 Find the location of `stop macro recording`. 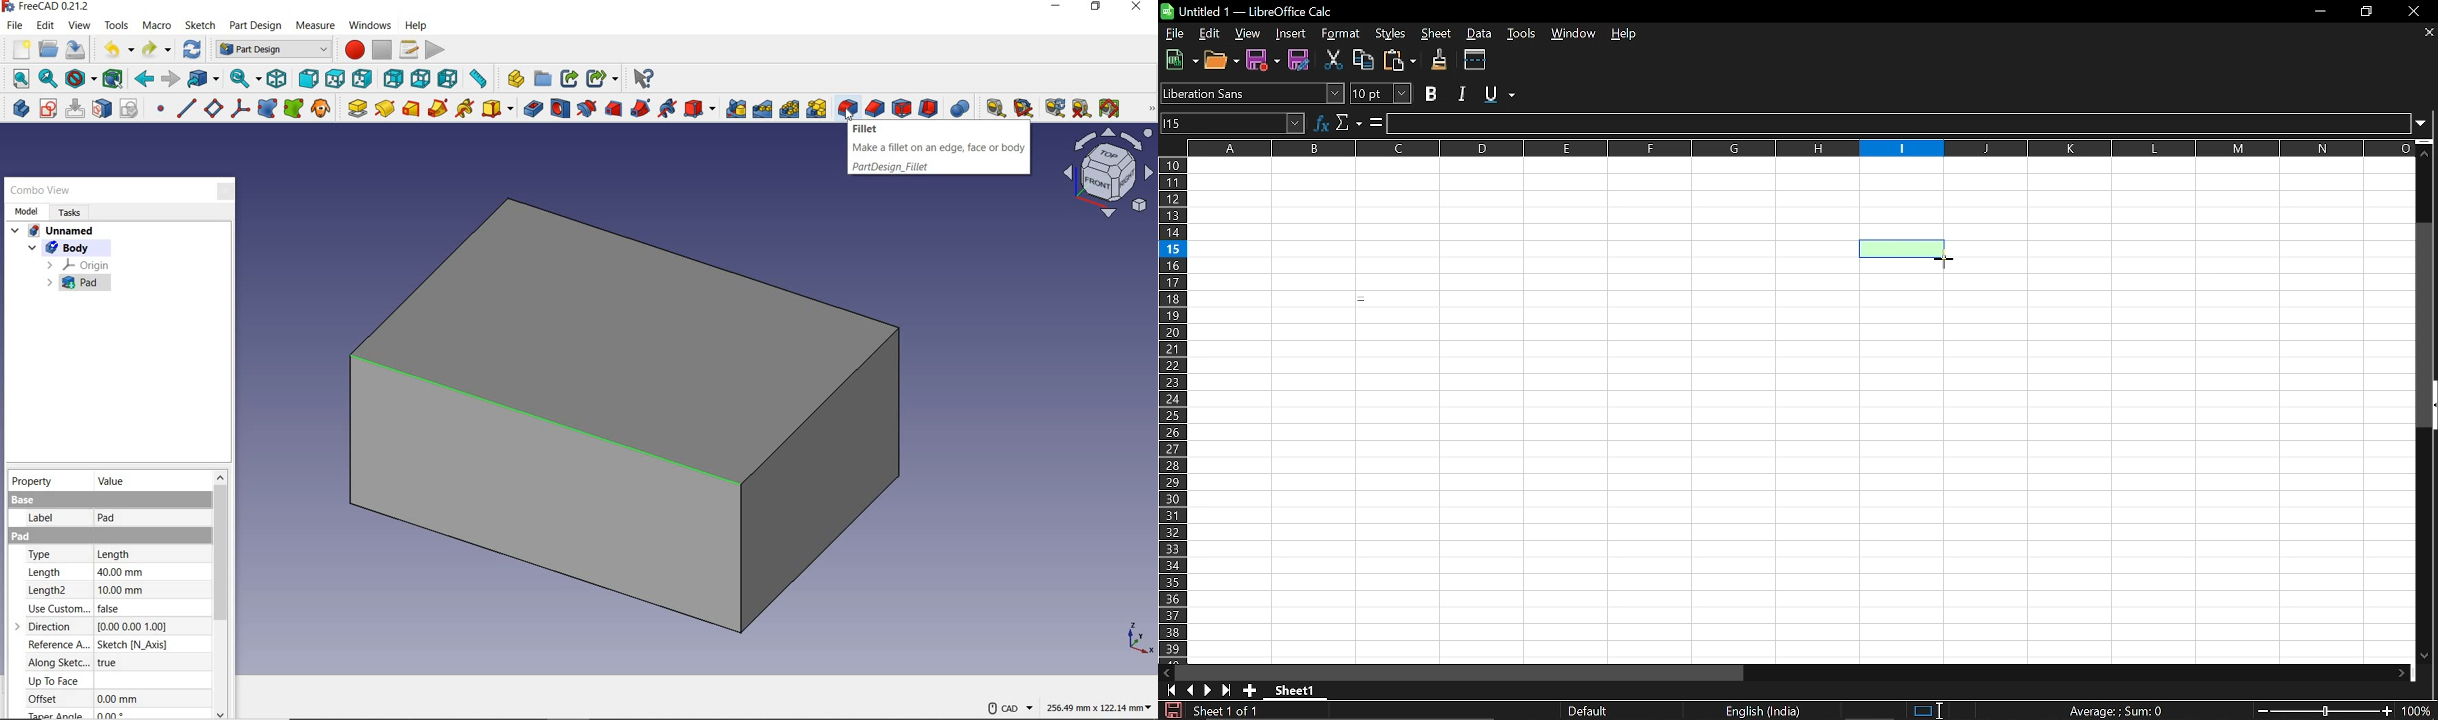

stop macro recording is located at coordinates (383, 48).